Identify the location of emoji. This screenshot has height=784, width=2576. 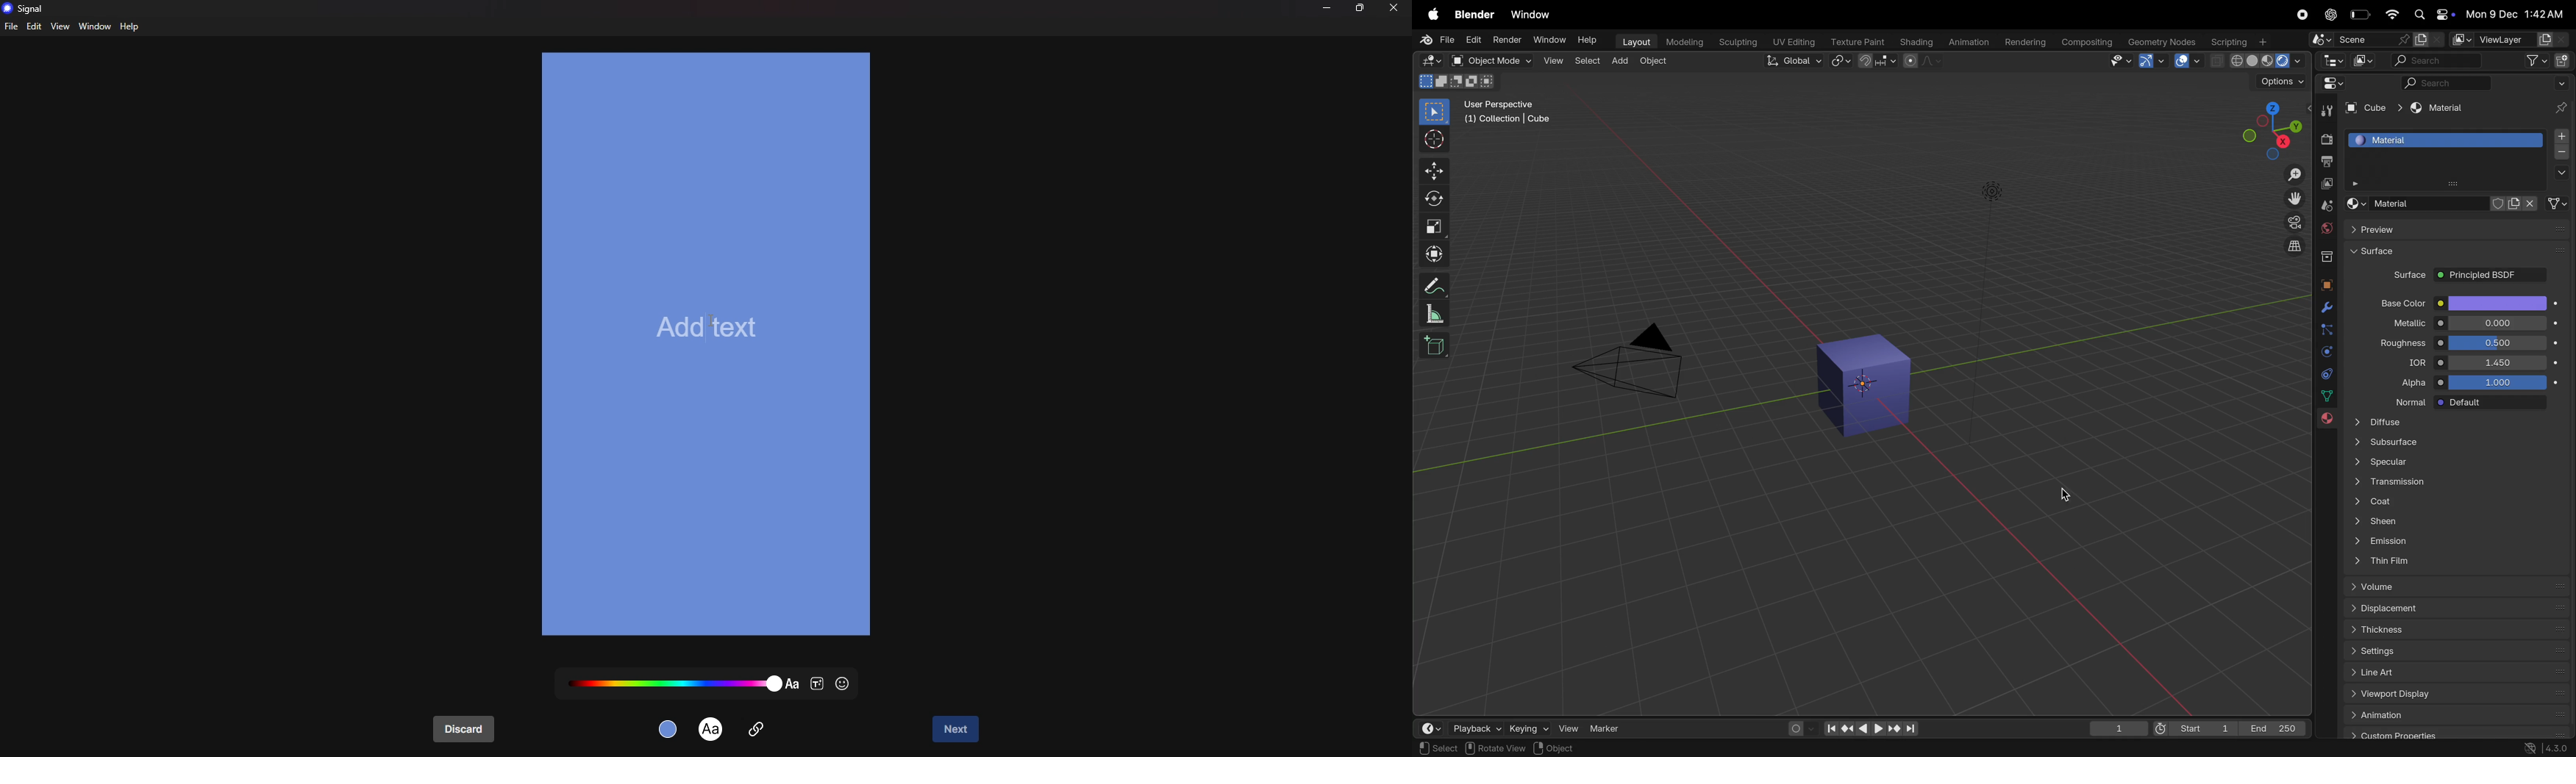
(844, 684).